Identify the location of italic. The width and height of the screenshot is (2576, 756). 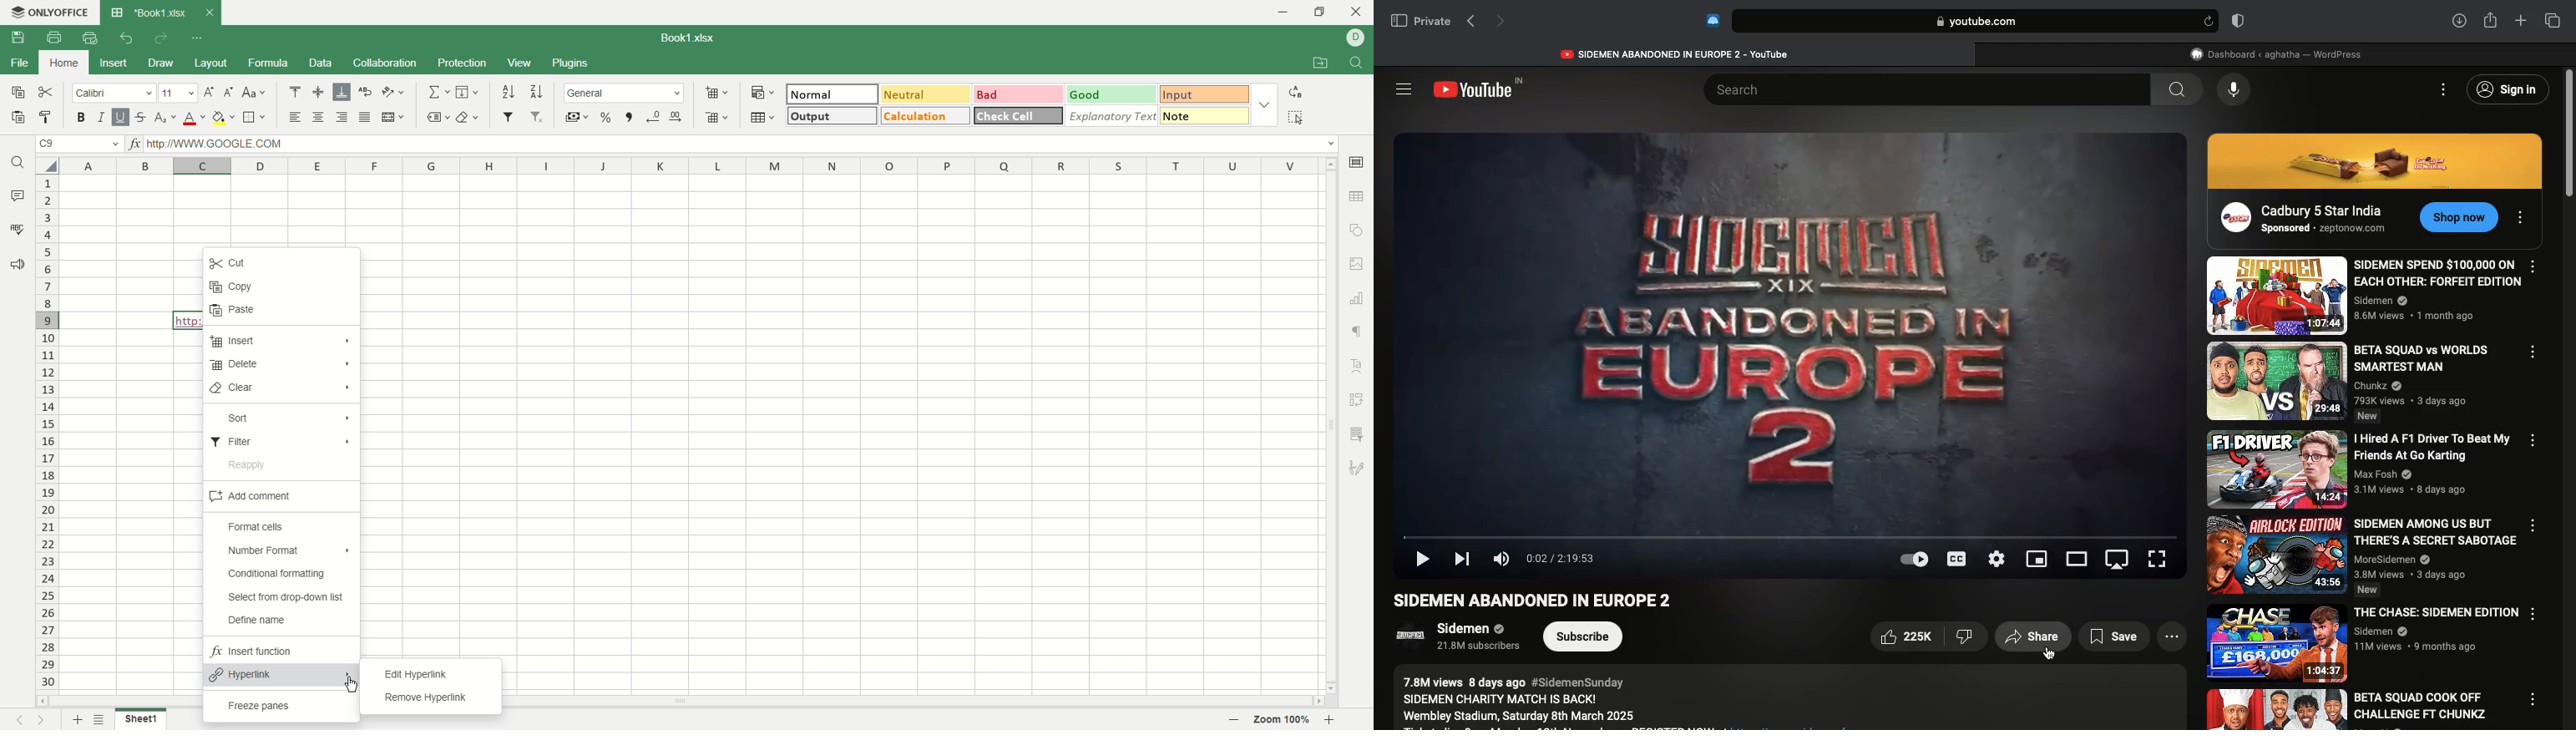
(102, 117).